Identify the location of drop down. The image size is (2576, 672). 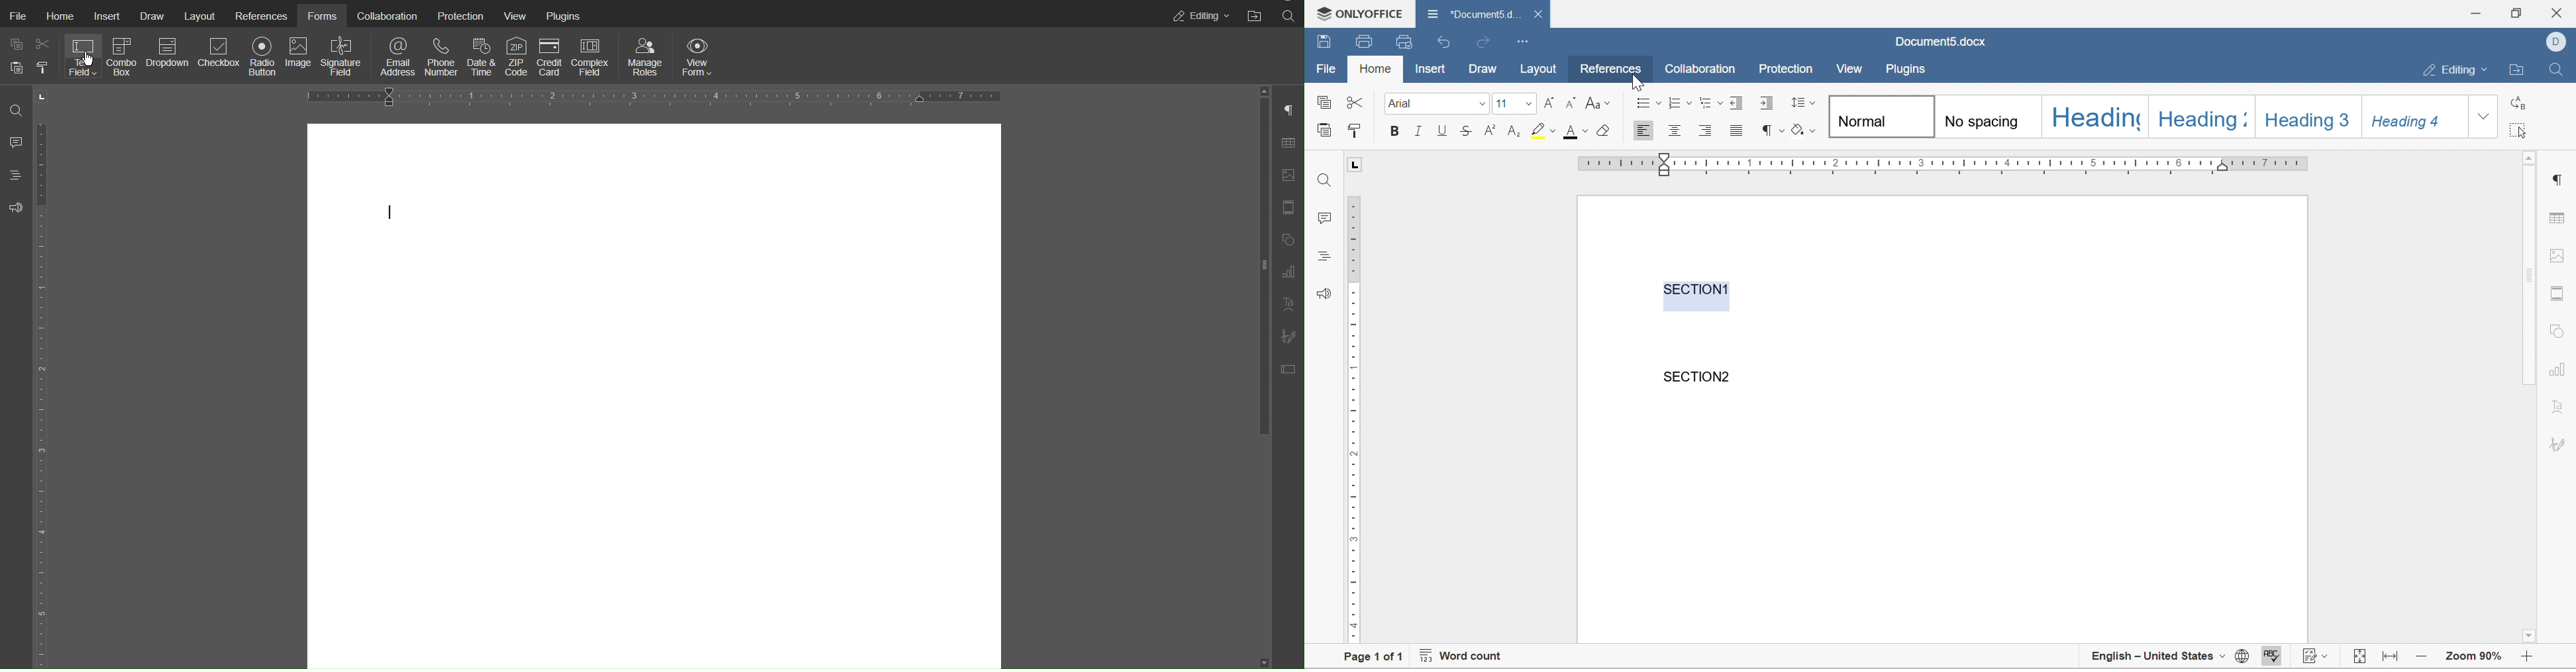
(1526, 103).